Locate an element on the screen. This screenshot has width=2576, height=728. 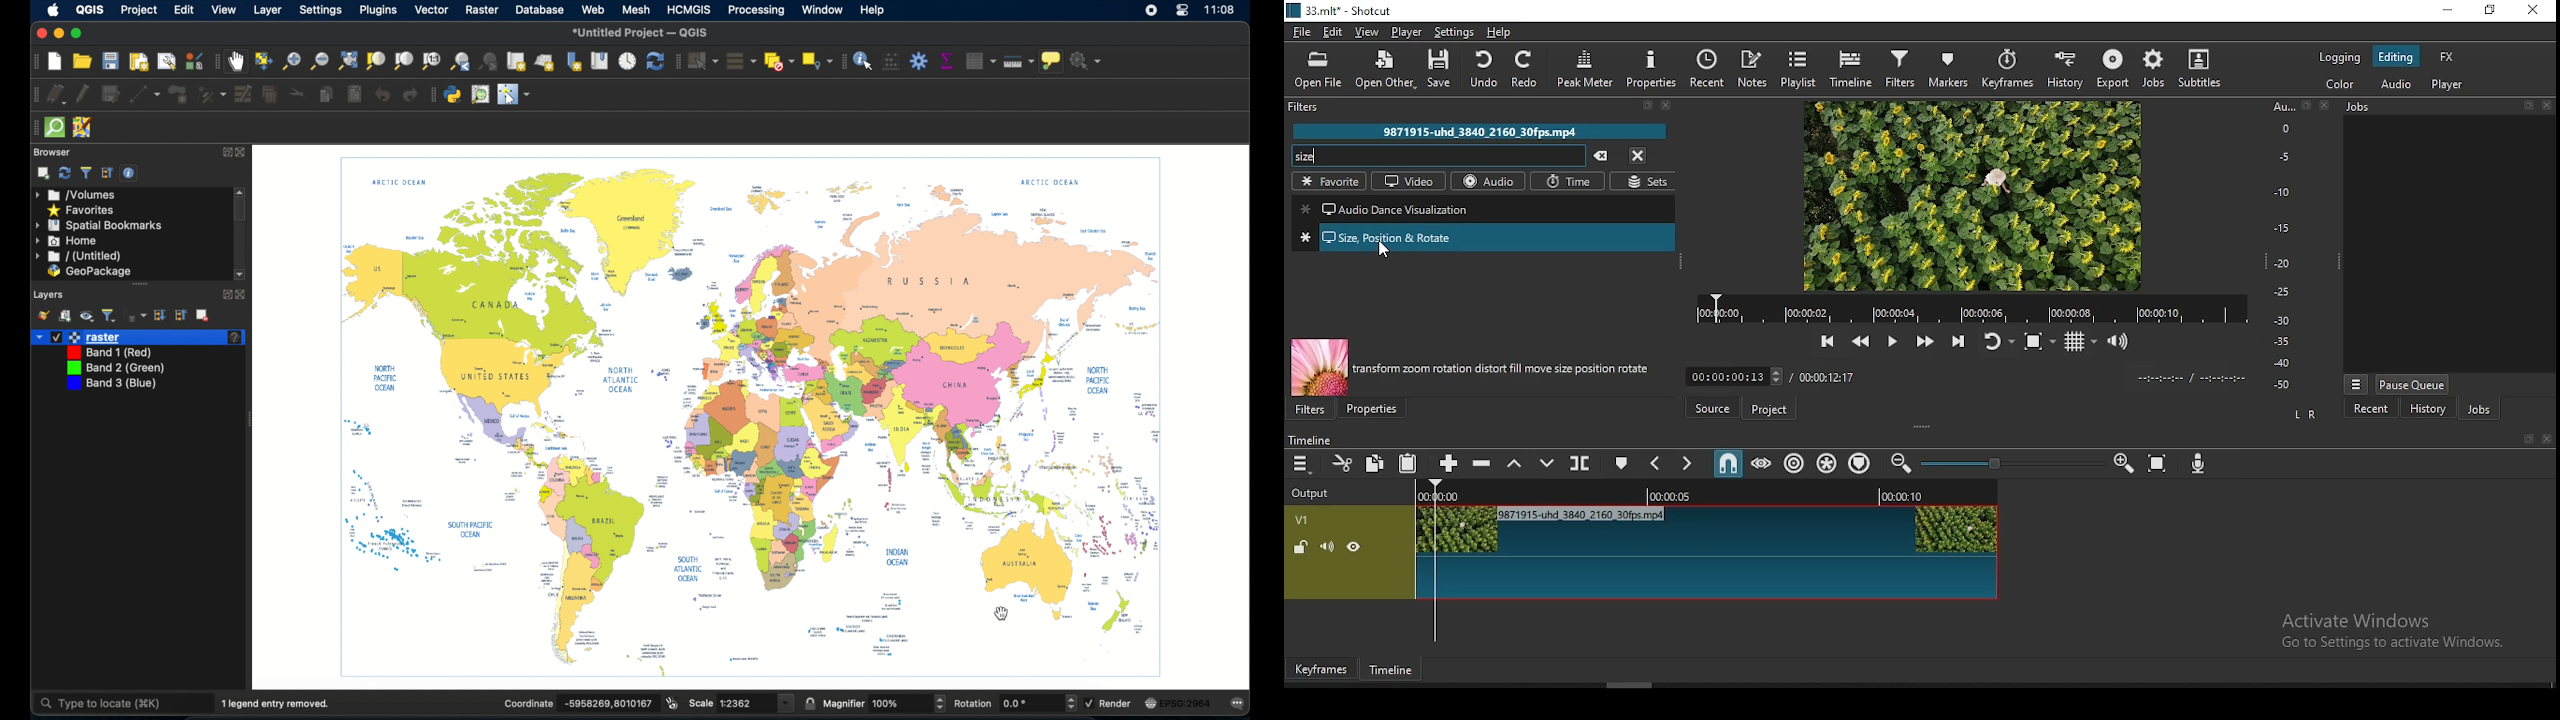
restore is located at coordinates (2486, 13).